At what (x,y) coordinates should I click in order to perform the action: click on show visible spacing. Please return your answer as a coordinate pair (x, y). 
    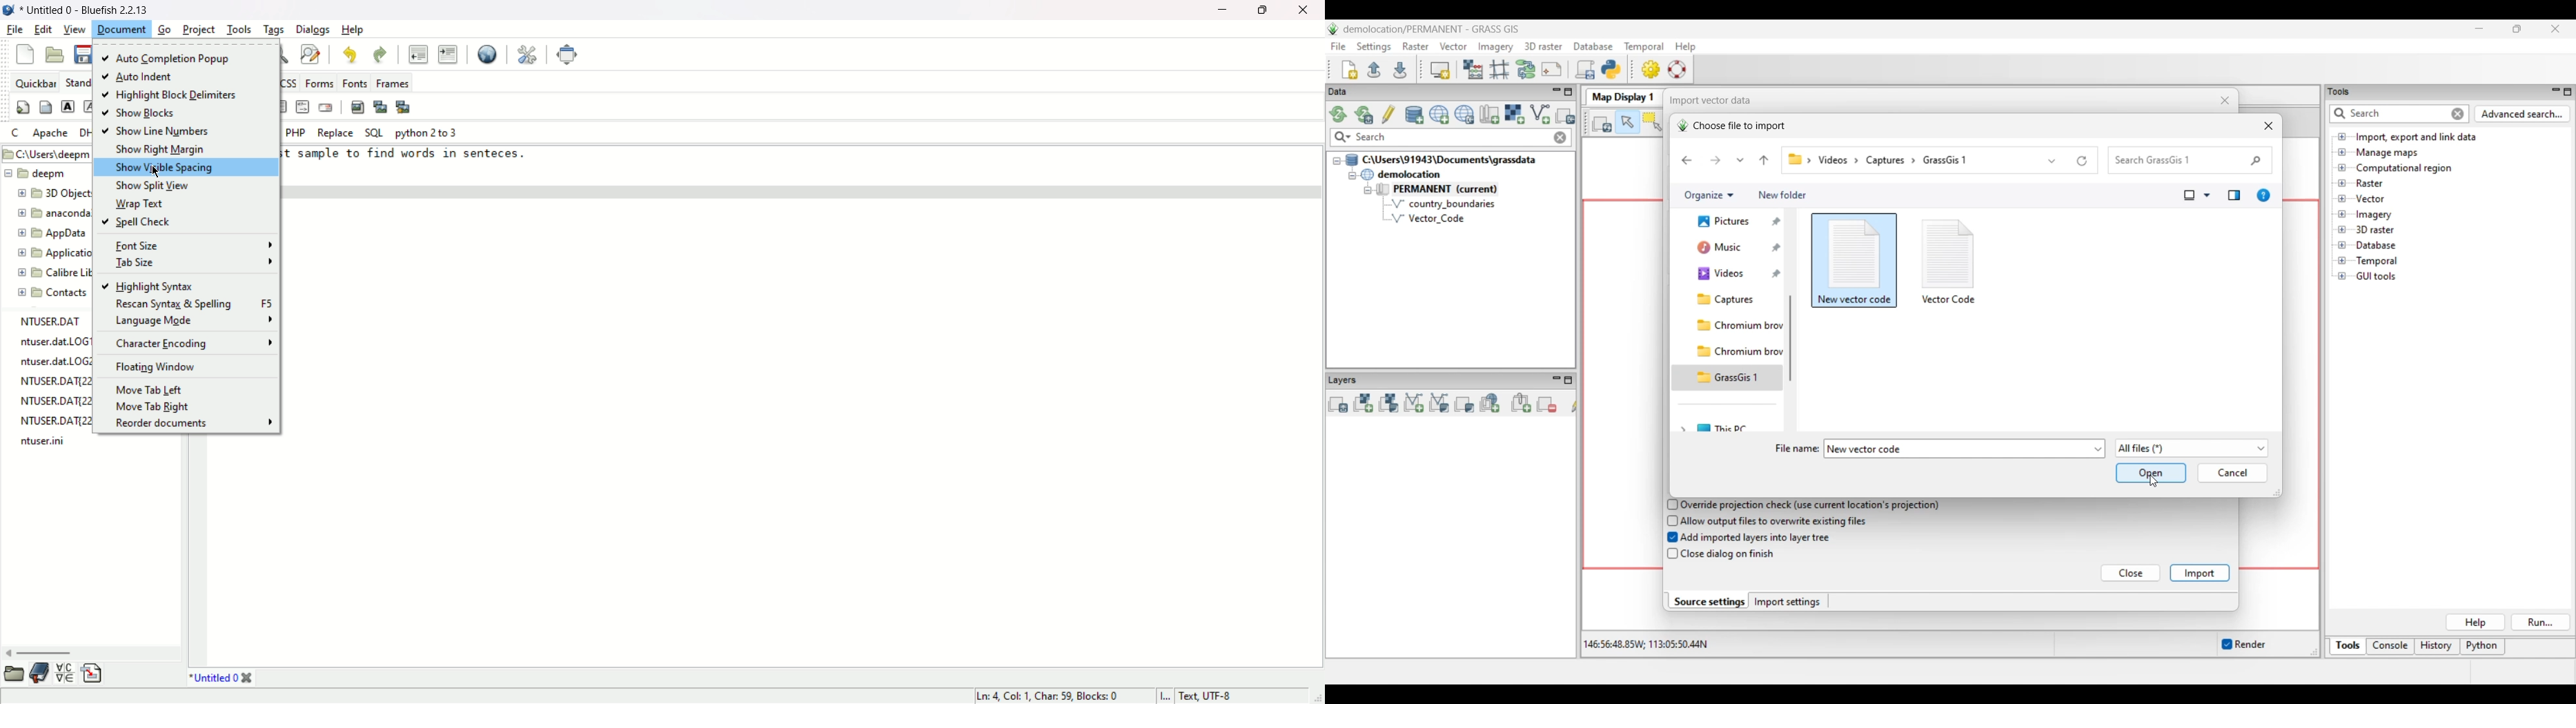
    Looking at the image, I should click on (186, 167).